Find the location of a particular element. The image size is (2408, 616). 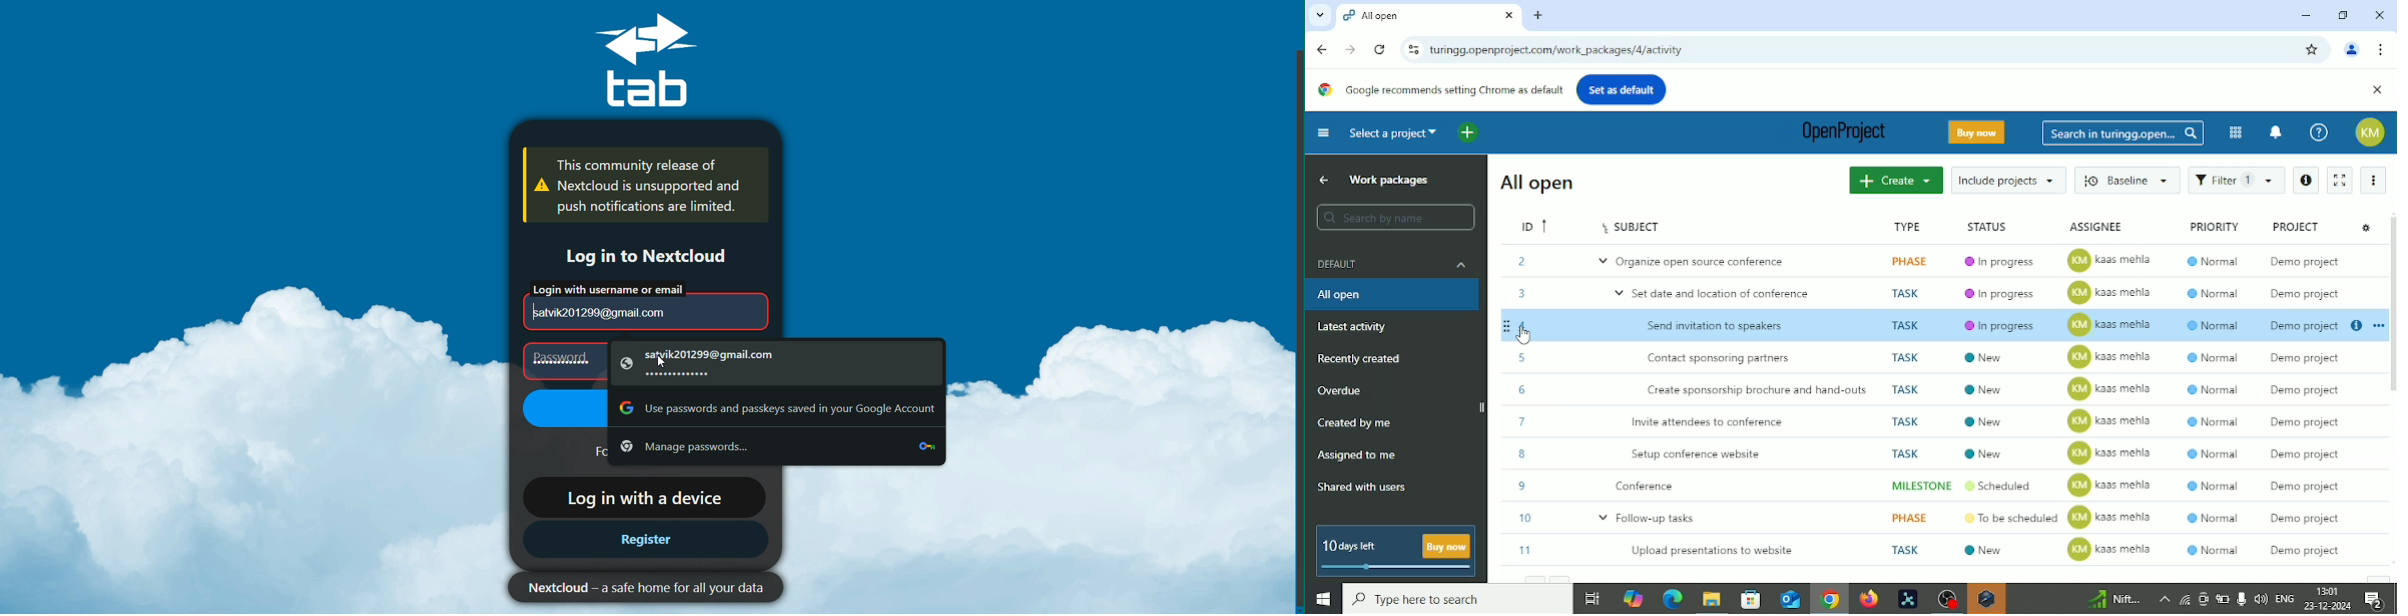

Log in to Nextcloud is located at coordinates (637, 254).